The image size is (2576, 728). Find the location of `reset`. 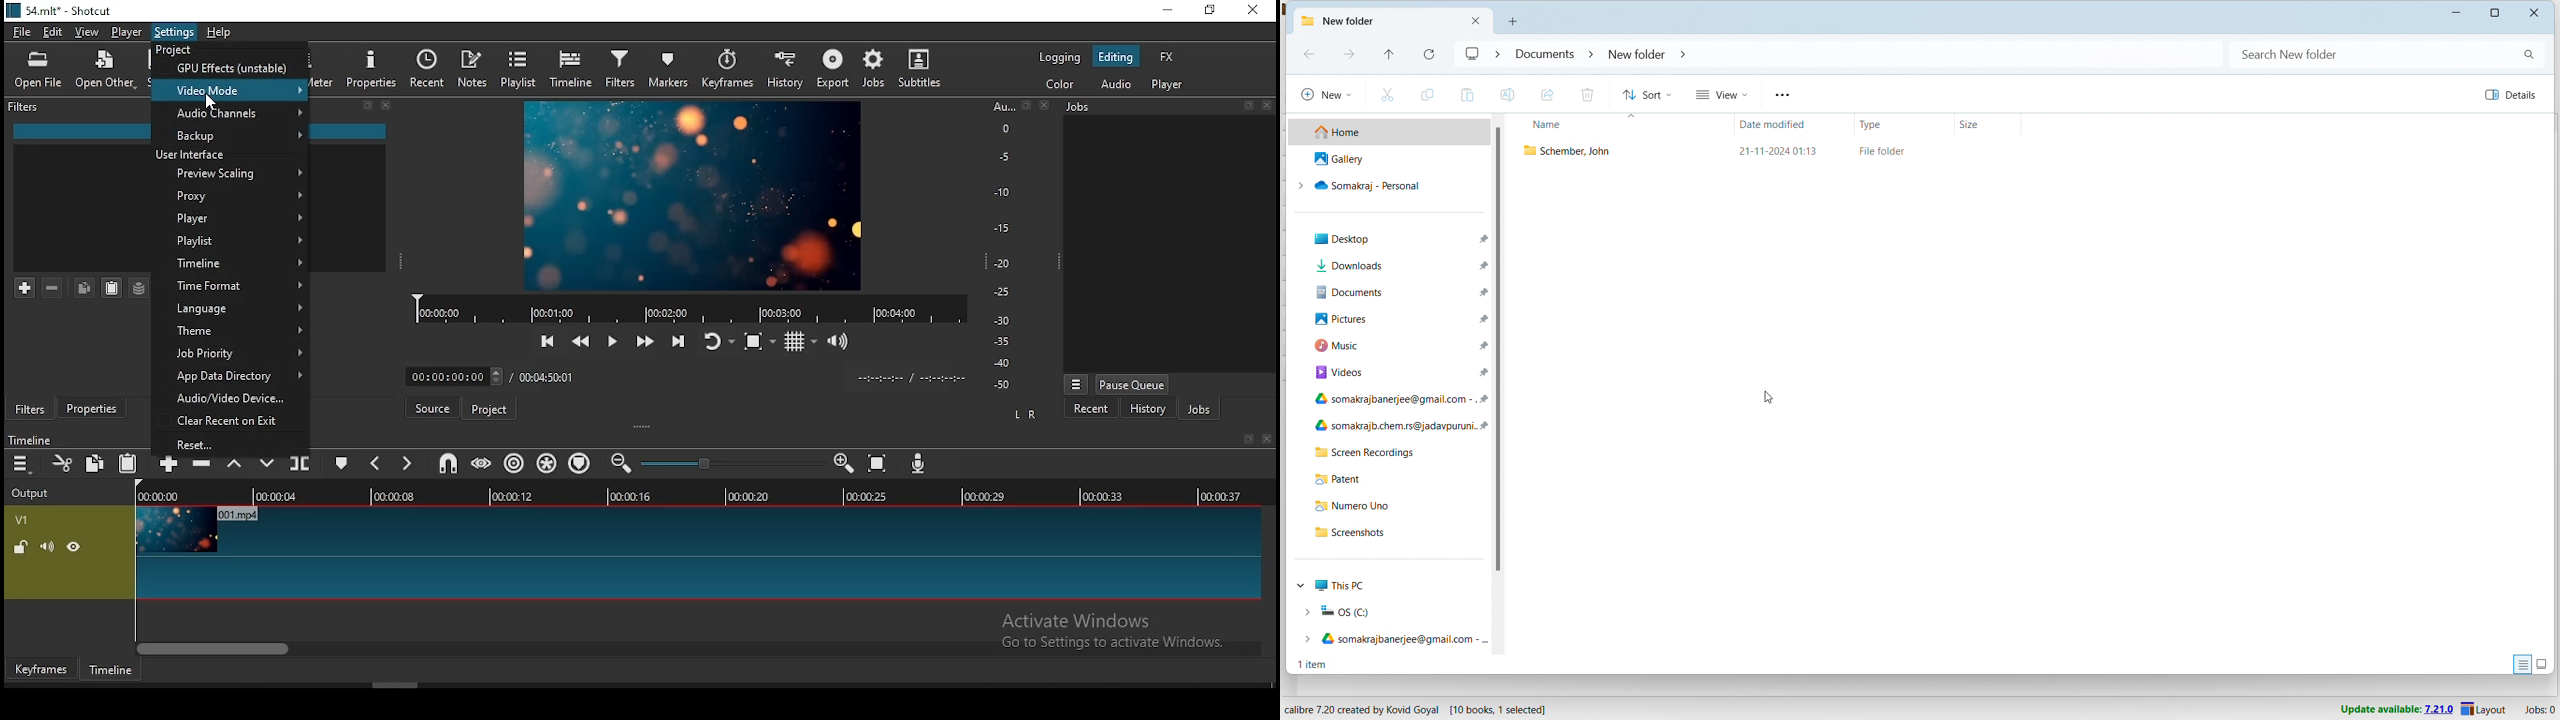

reset is located at coordinates (232, 445).